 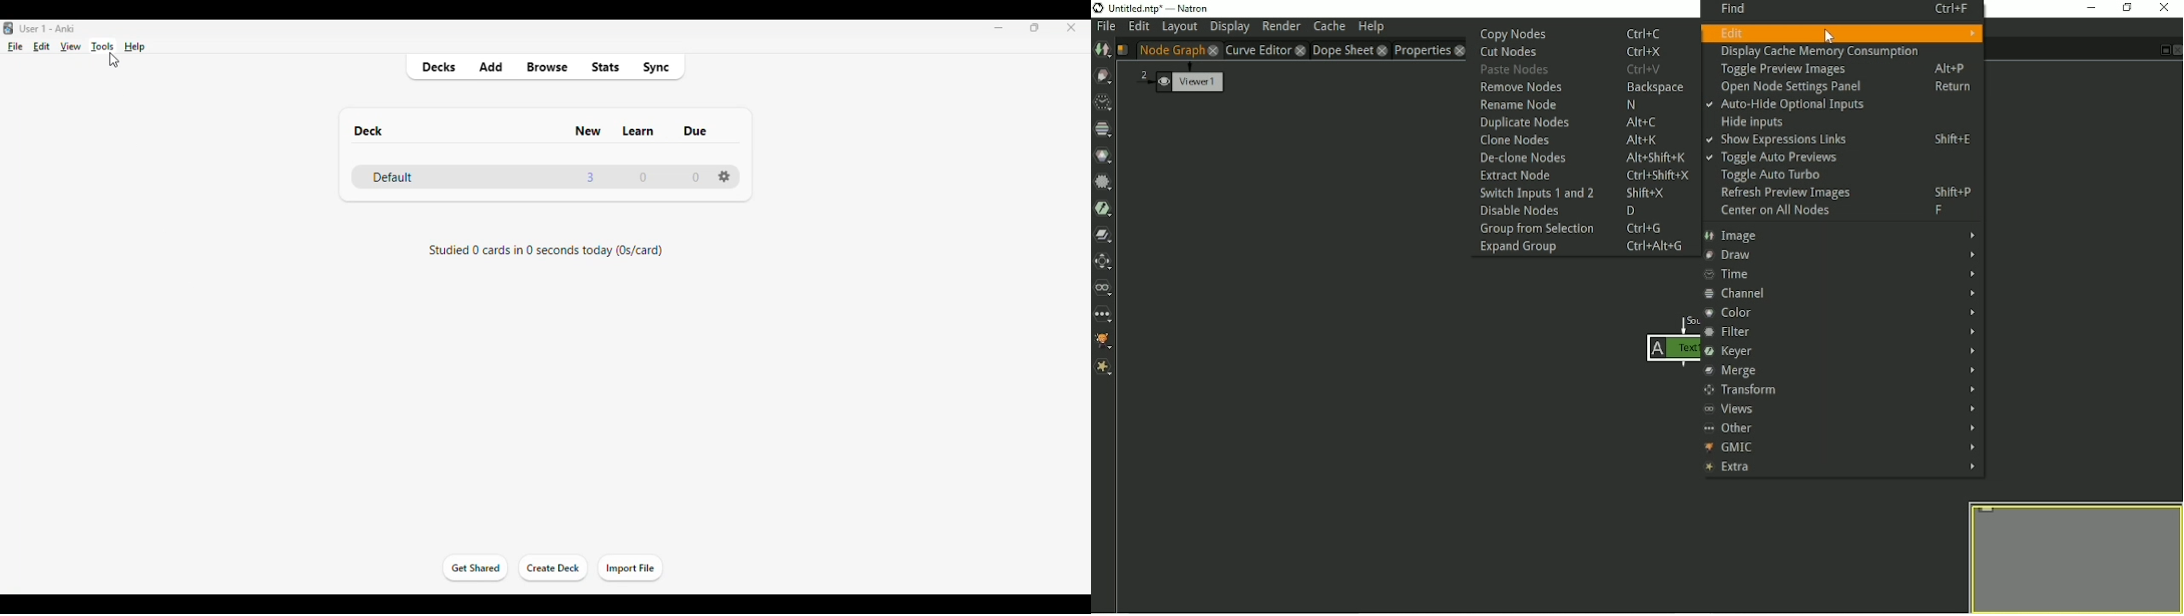 I want to click on edit, so click(x=42, y=46).